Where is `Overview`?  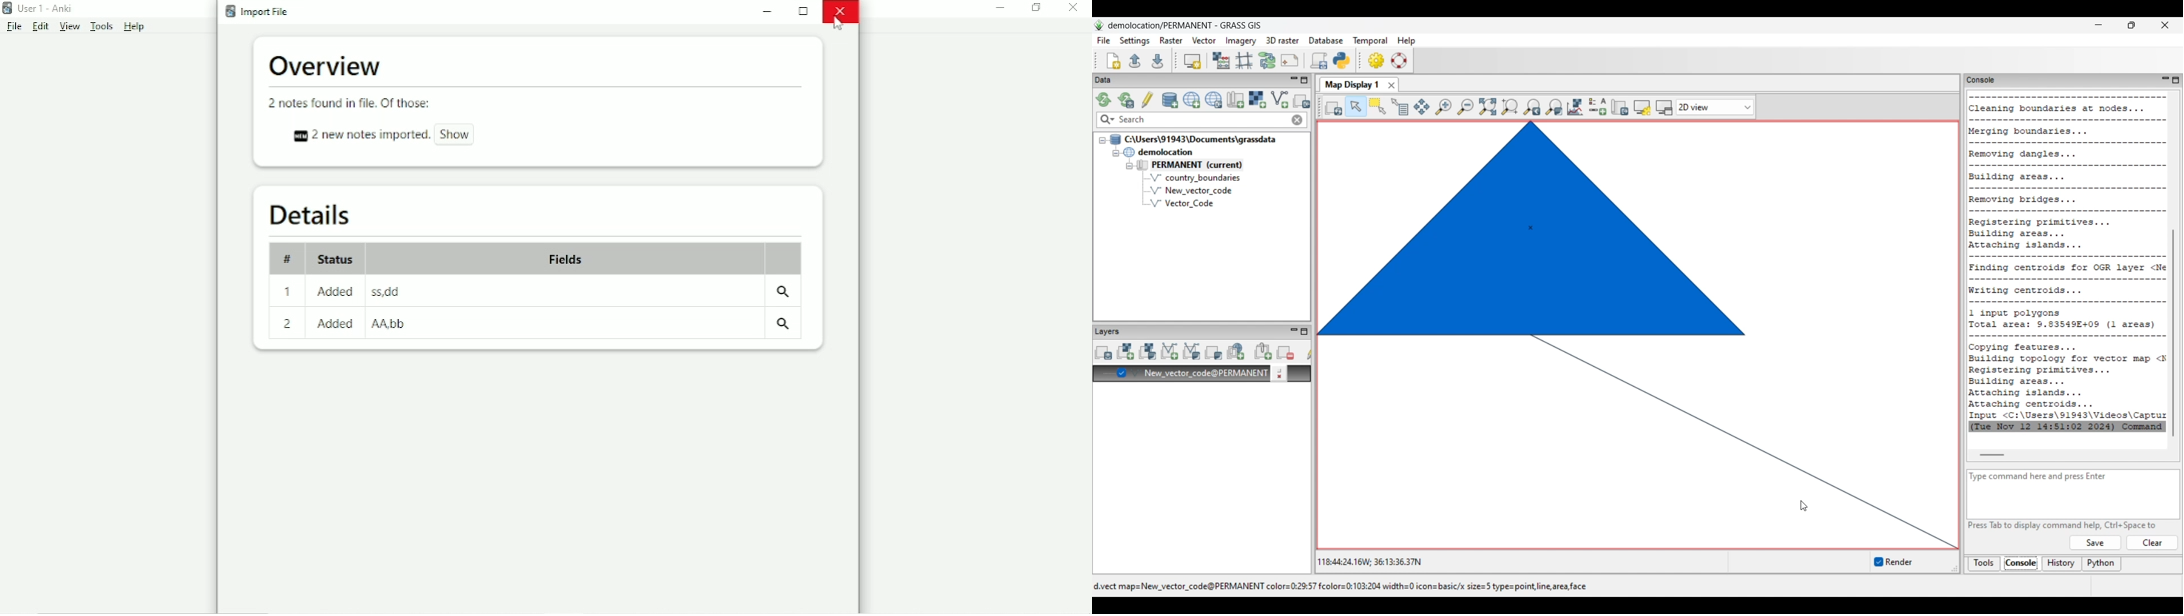 Overview is located at coordinates (328, 67).